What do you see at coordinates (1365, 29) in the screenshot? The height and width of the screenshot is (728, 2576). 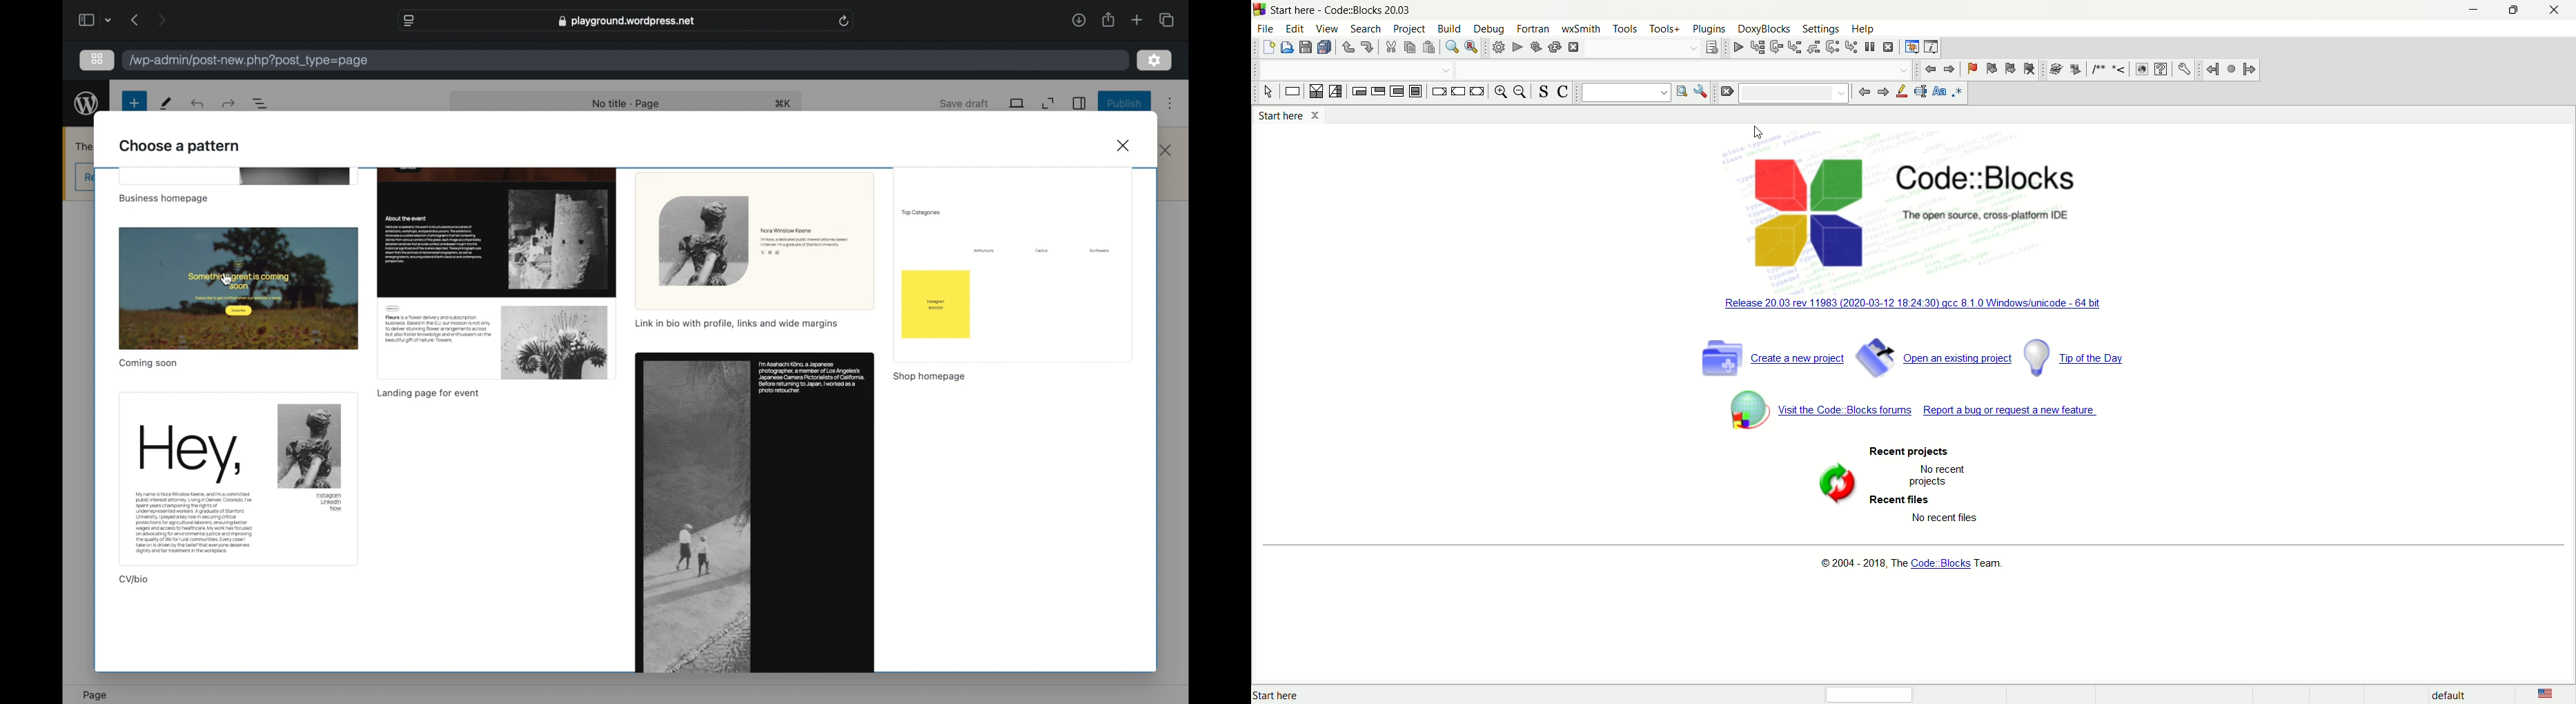 I see `search` at bounding box center [1365, 29].